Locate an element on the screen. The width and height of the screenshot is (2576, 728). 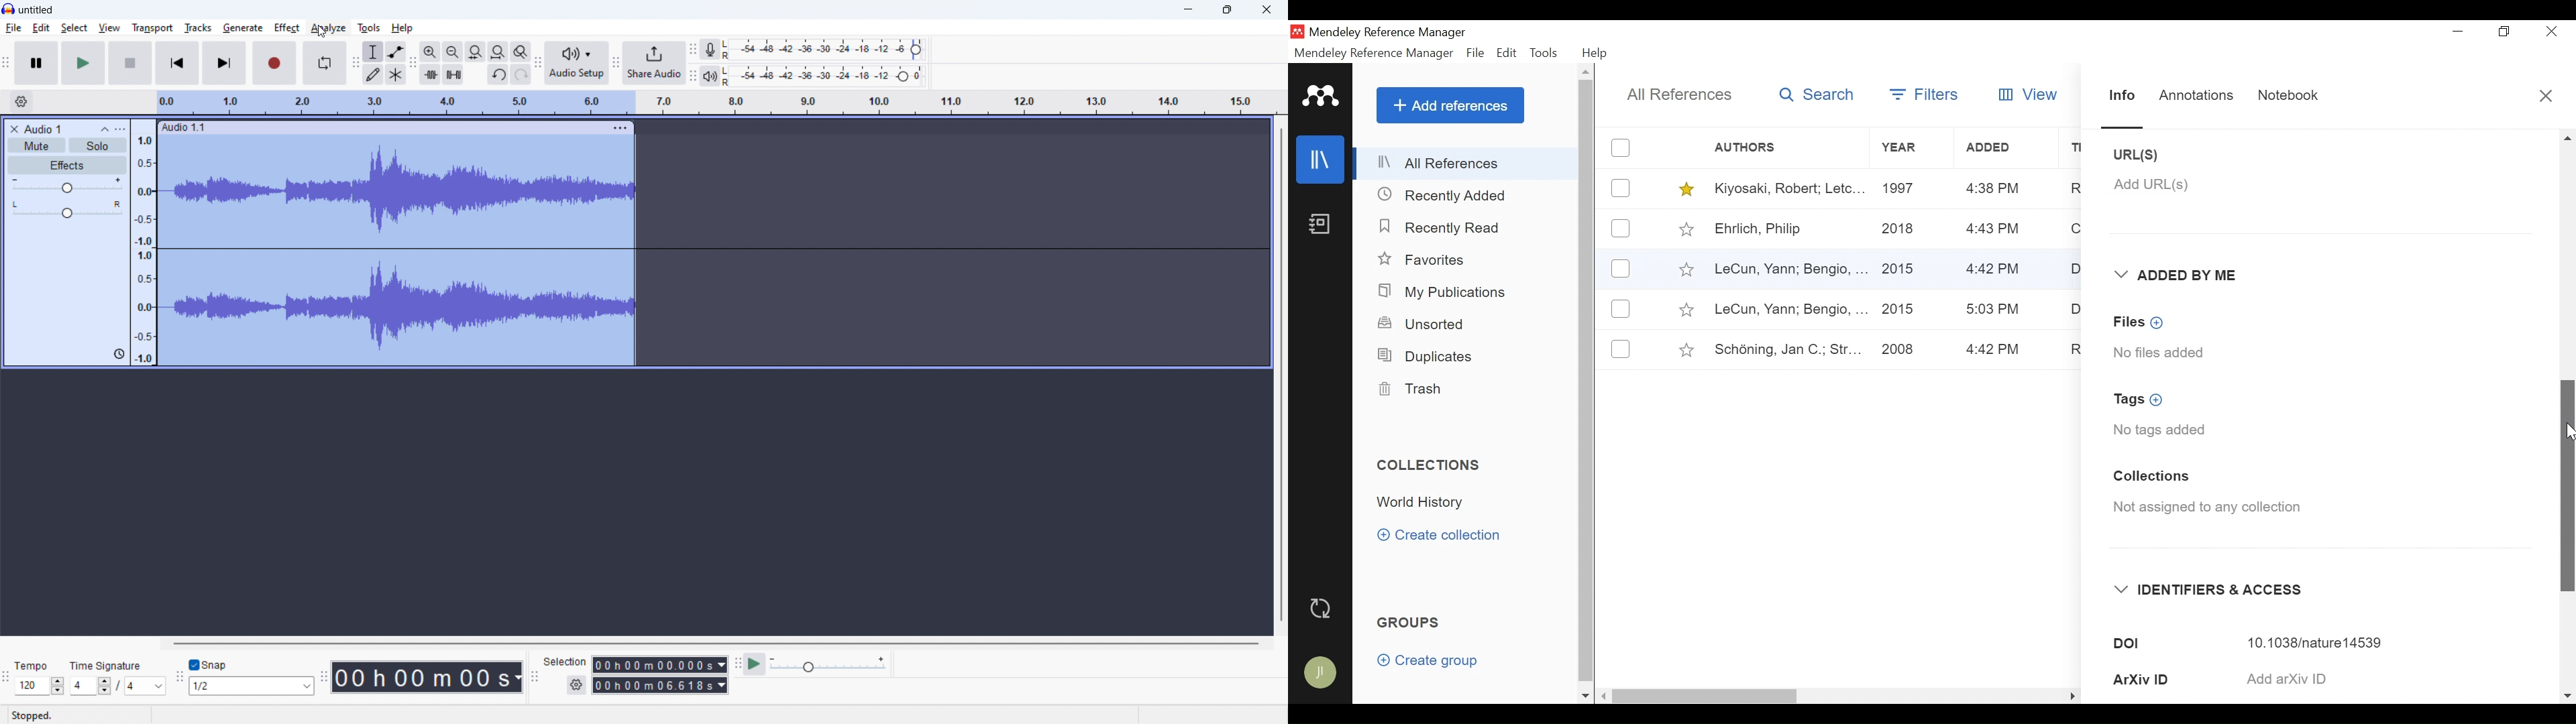
analyze is located at coordinates (328, 27).